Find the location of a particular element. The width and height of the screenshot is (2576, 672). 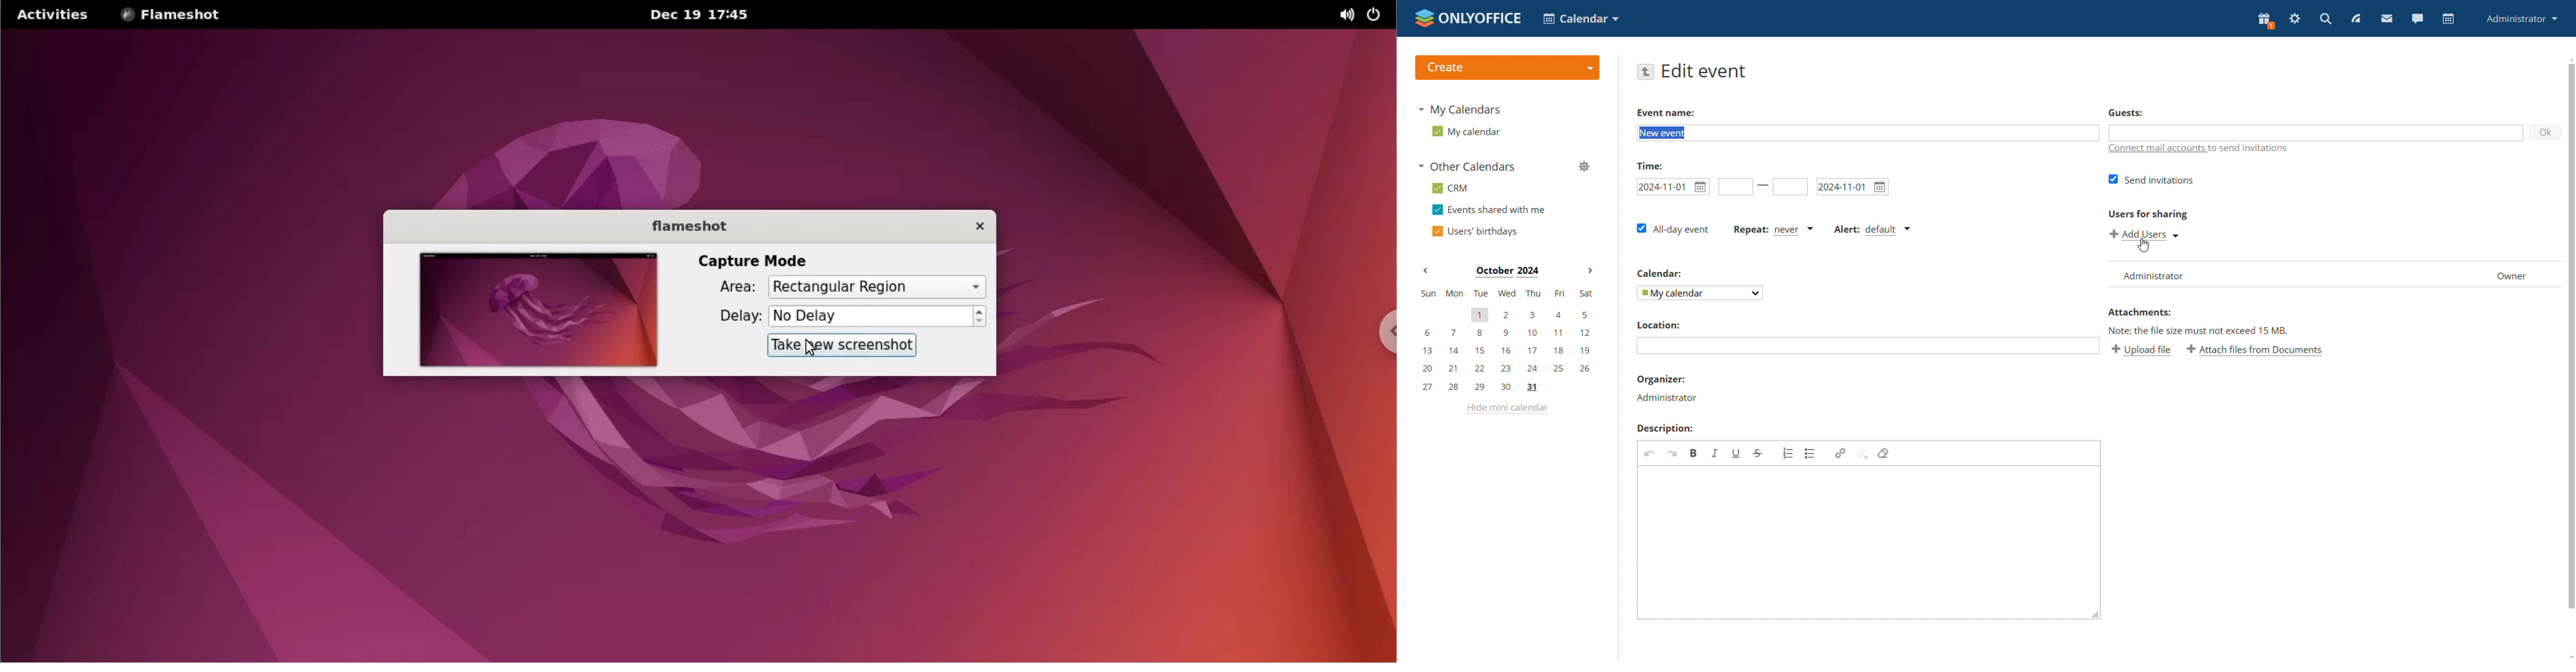

list of guests is located at coordinates (2334, 274).